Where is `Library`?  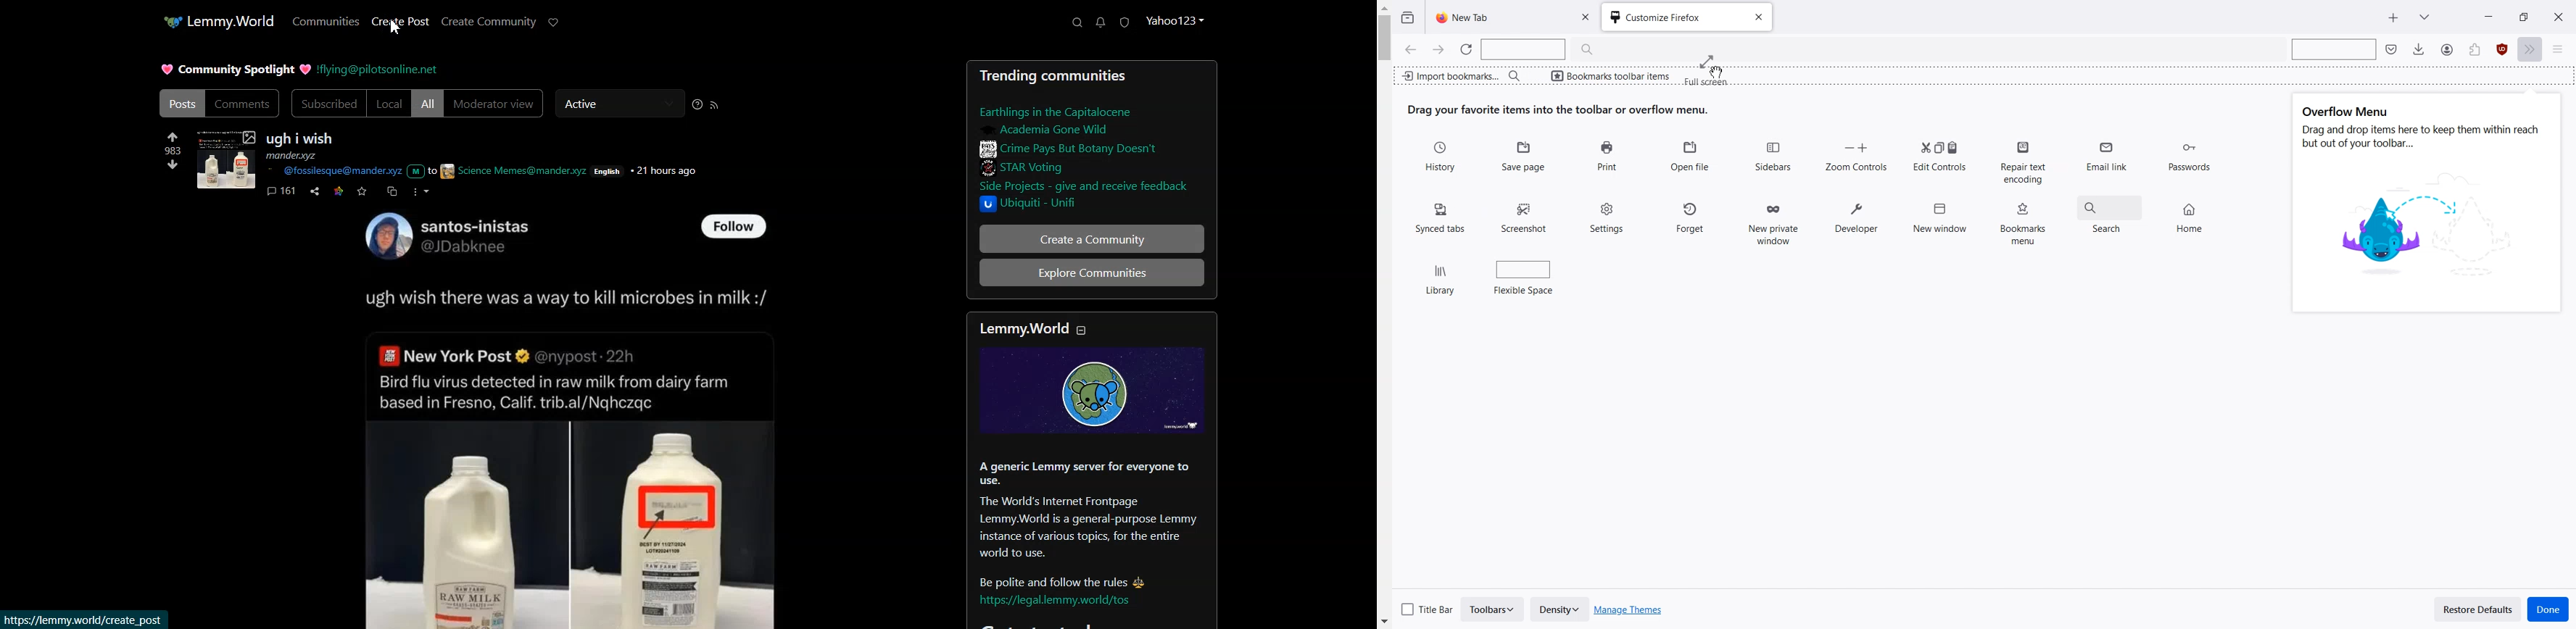 Library is located at coordinates (1443, 274).